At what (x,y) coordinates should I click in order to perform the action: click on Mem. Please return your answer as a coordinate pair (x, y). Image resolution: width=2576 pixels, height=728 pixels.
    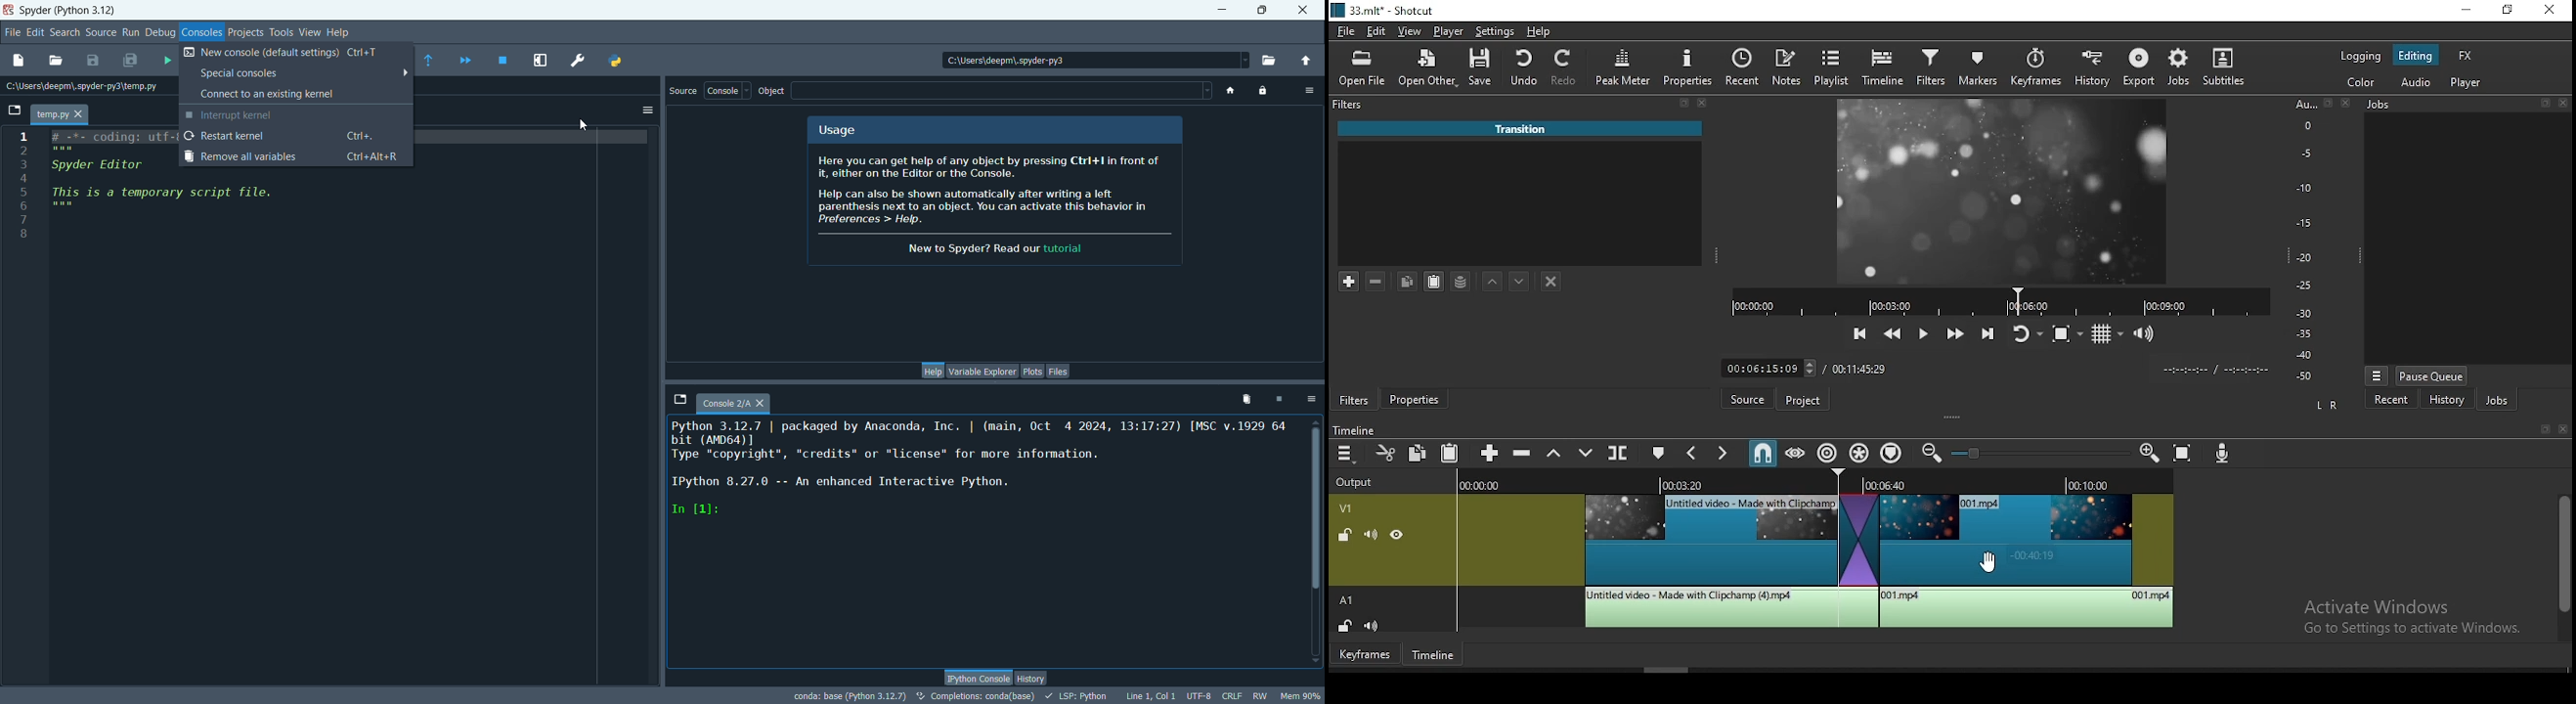
    Looking at the image, I should click on (1301, 696).